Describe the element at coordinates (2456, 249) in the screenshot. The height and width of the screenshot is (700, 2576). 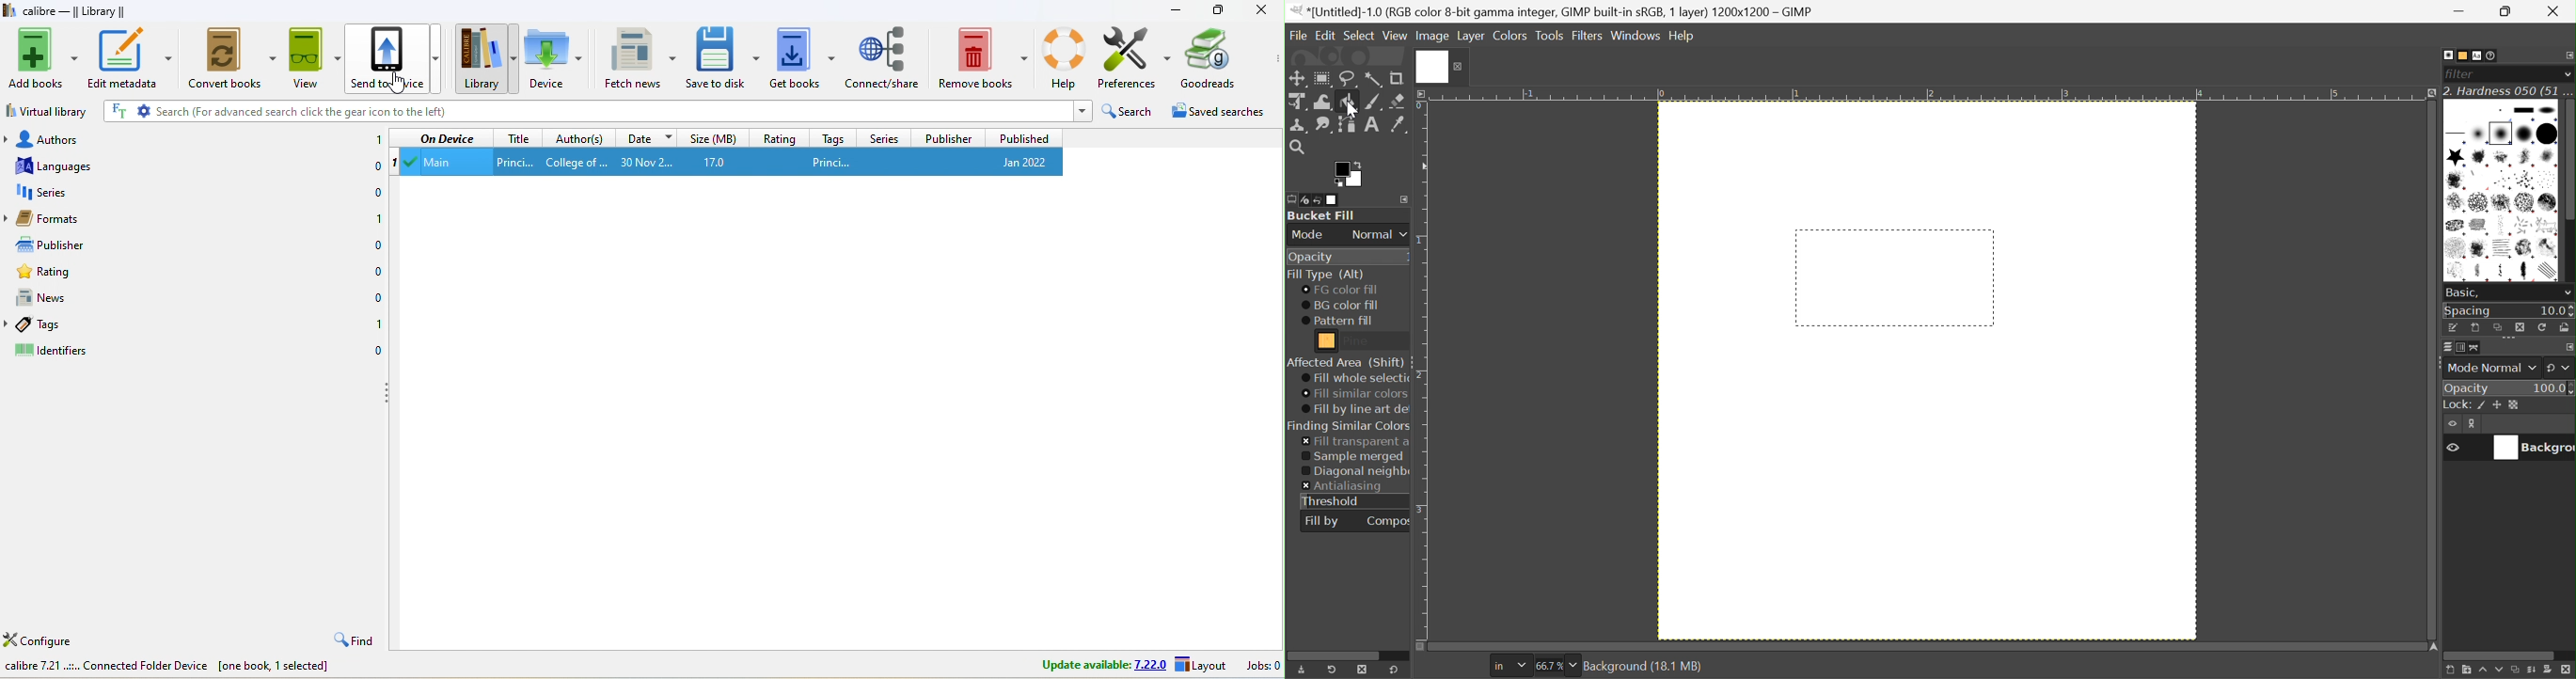
I see `Grass` at that location.